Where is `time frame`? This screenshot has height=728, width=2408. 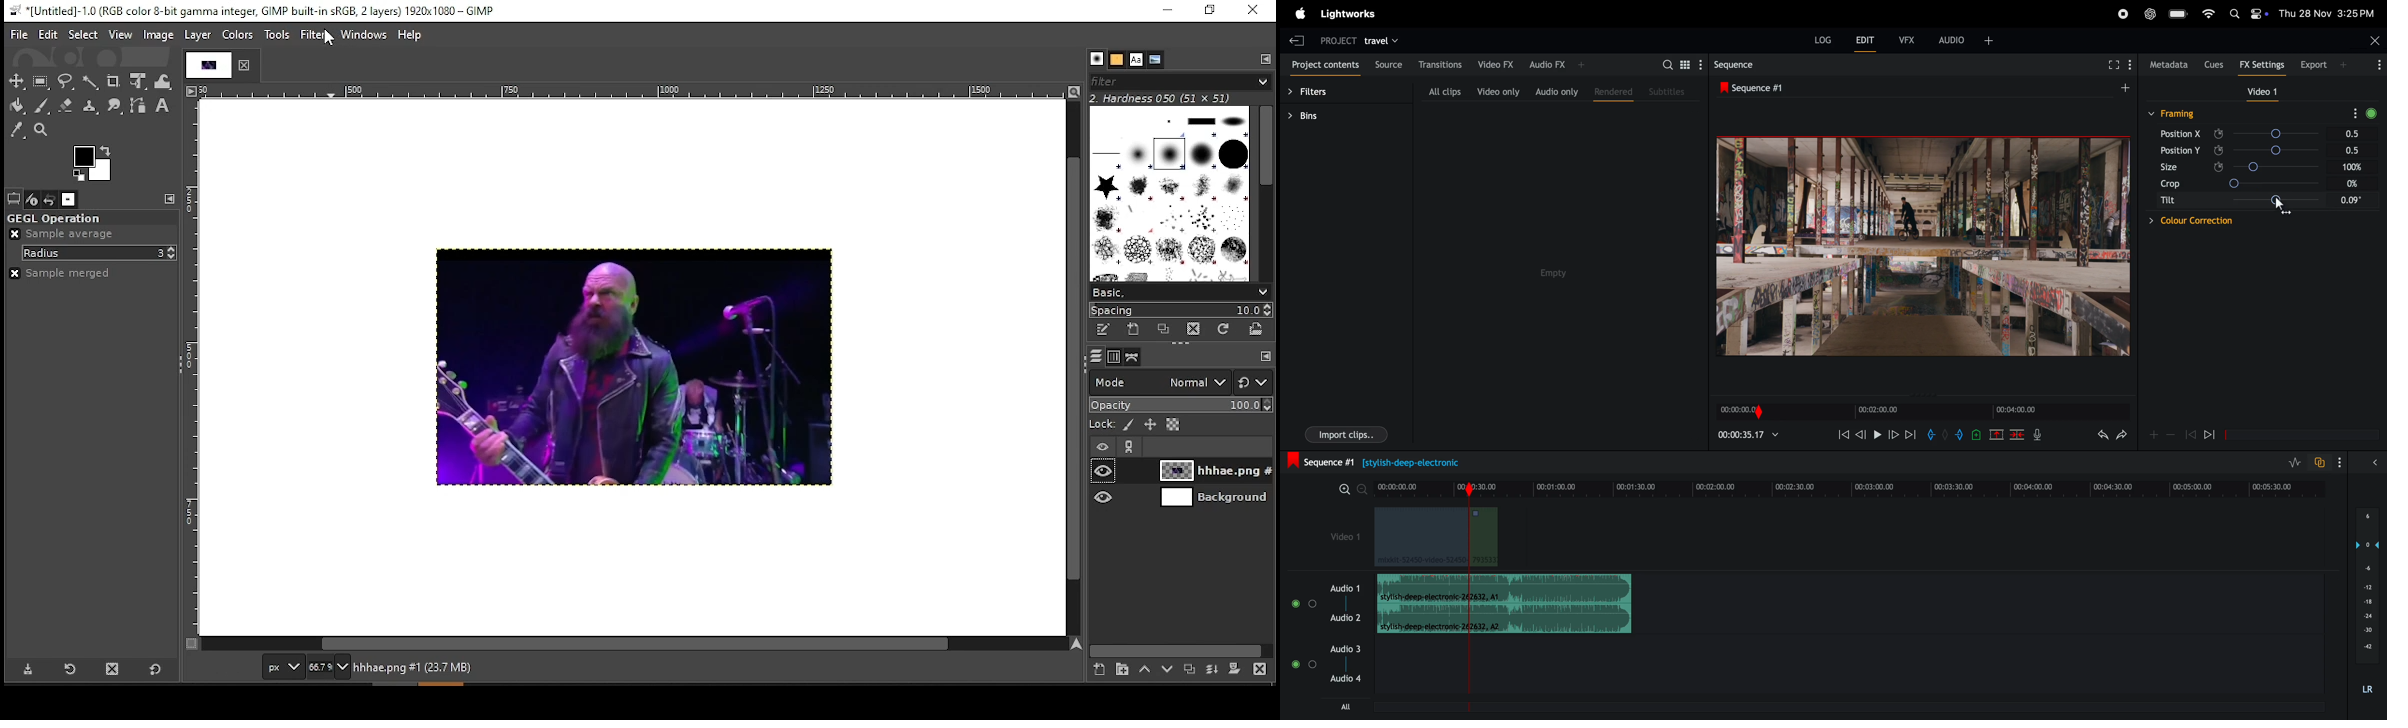 time frame is located at coordinates (1852, 487).